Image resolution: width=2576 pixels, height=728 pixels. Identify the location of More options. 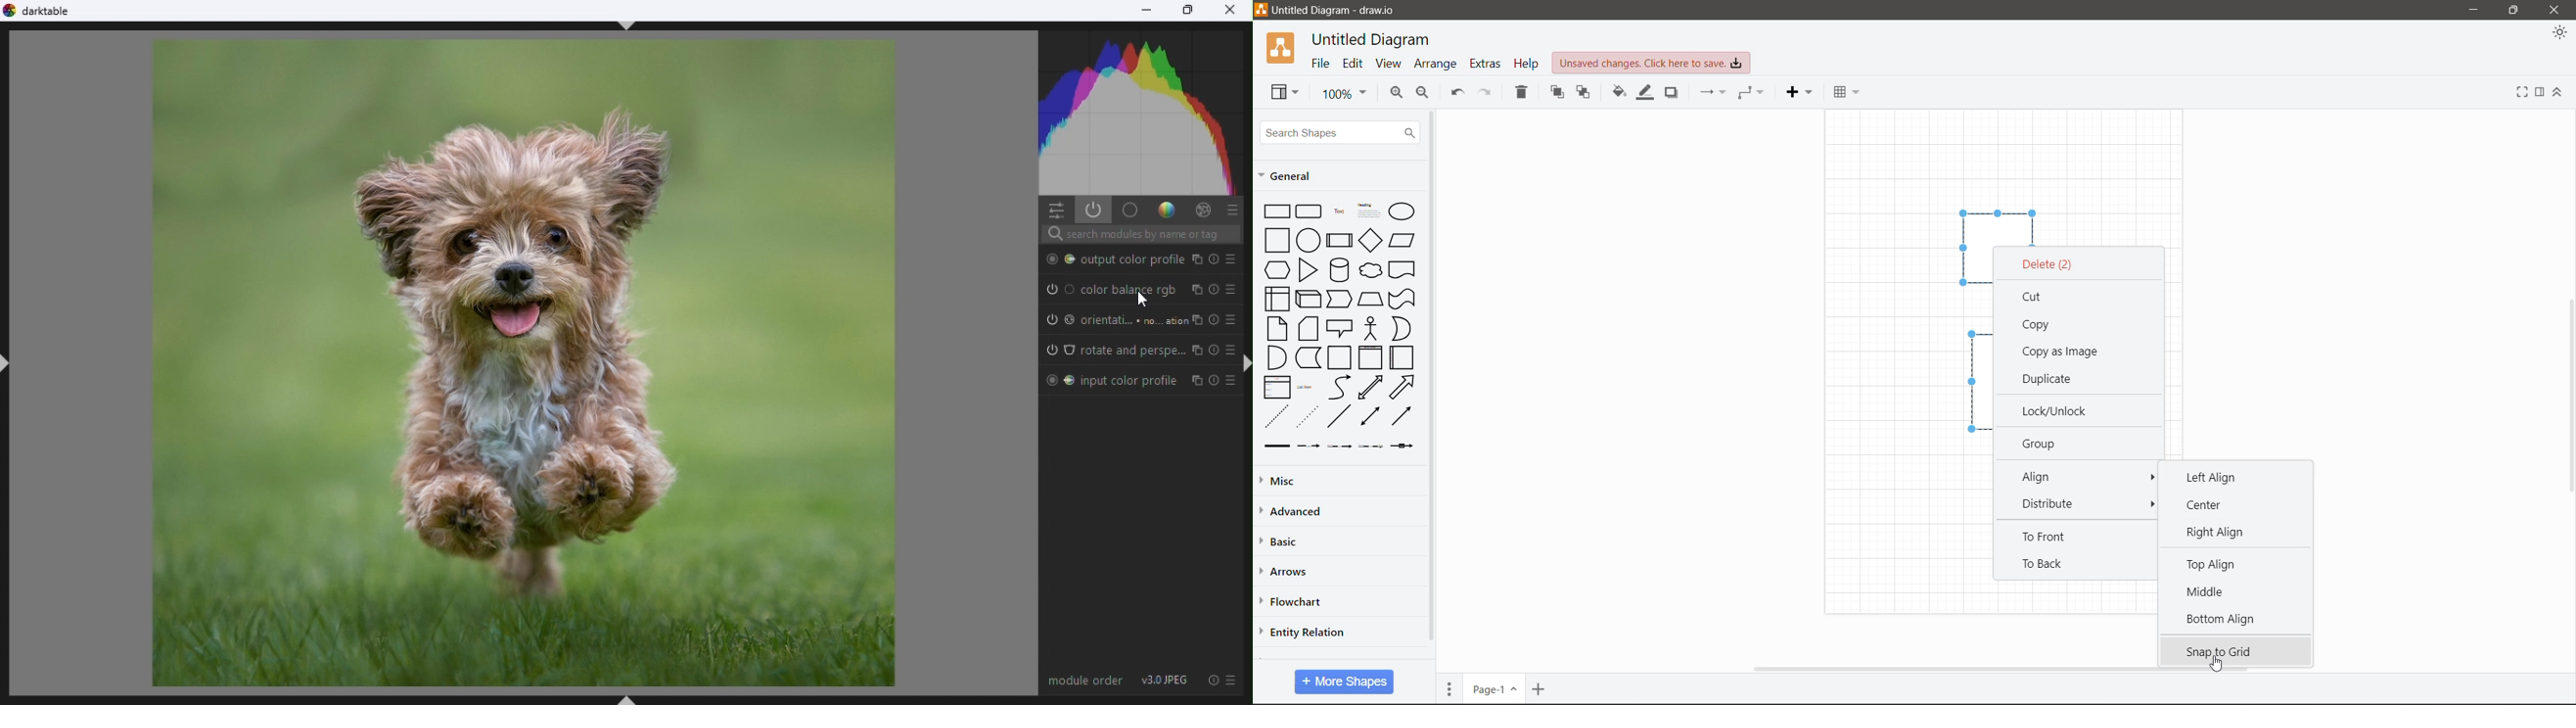
(2151, 504).